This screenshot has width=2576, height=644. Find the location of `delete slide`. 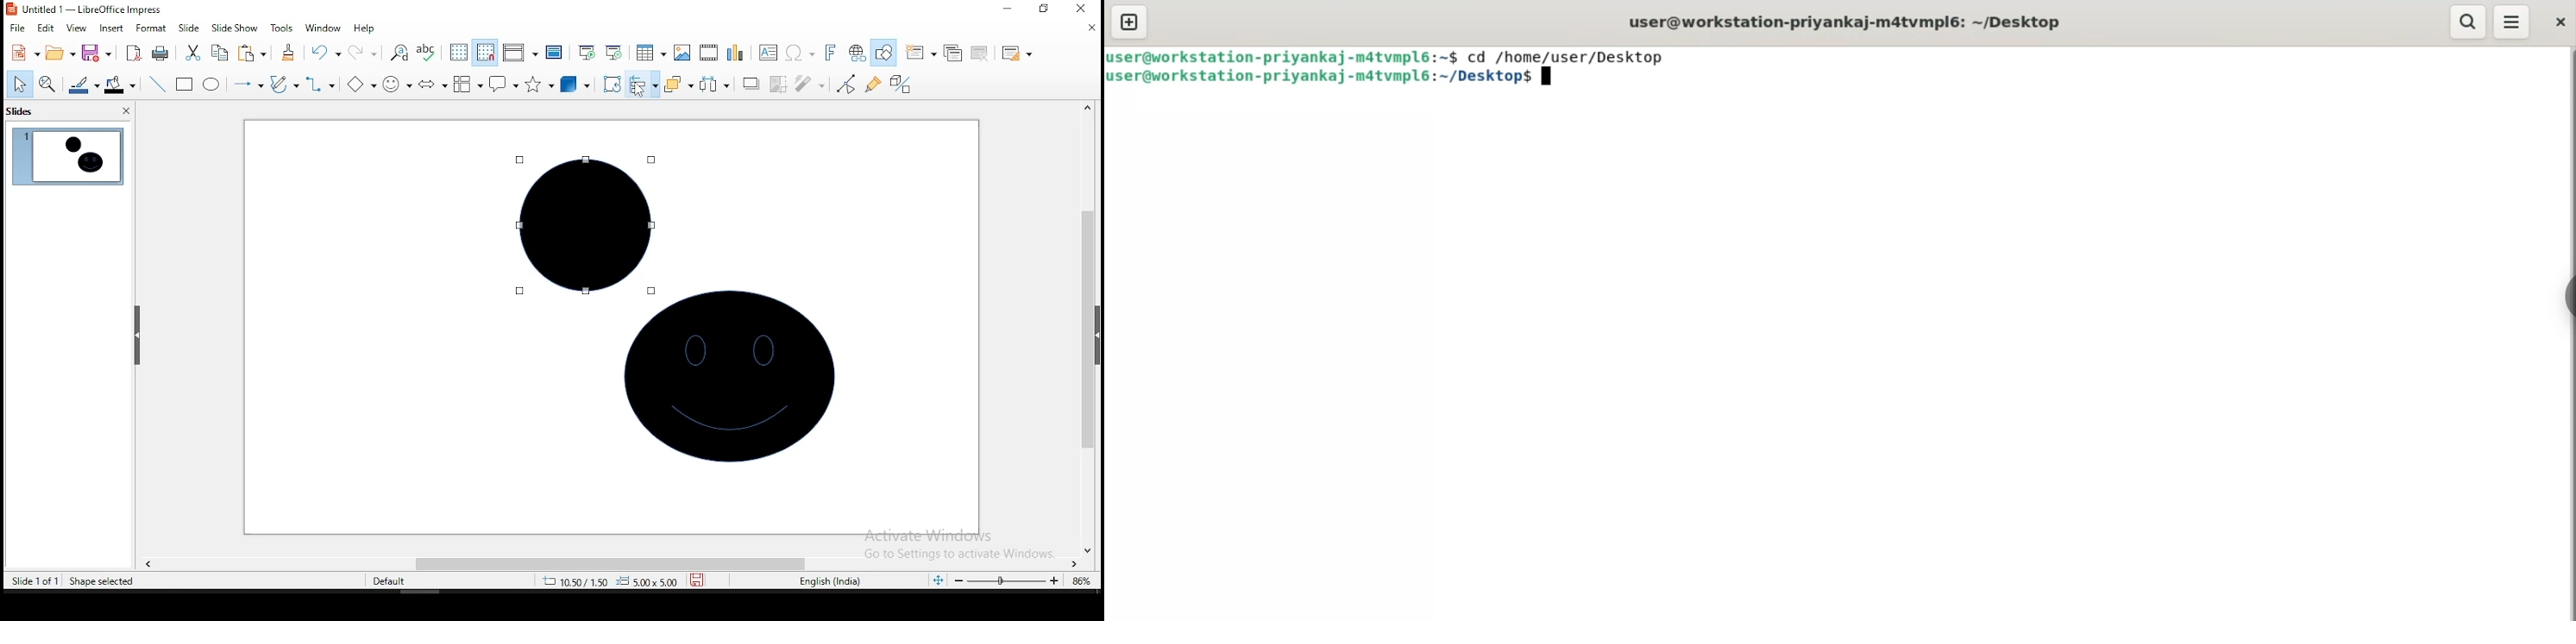

delete slide is located at coordinates (977, 52).